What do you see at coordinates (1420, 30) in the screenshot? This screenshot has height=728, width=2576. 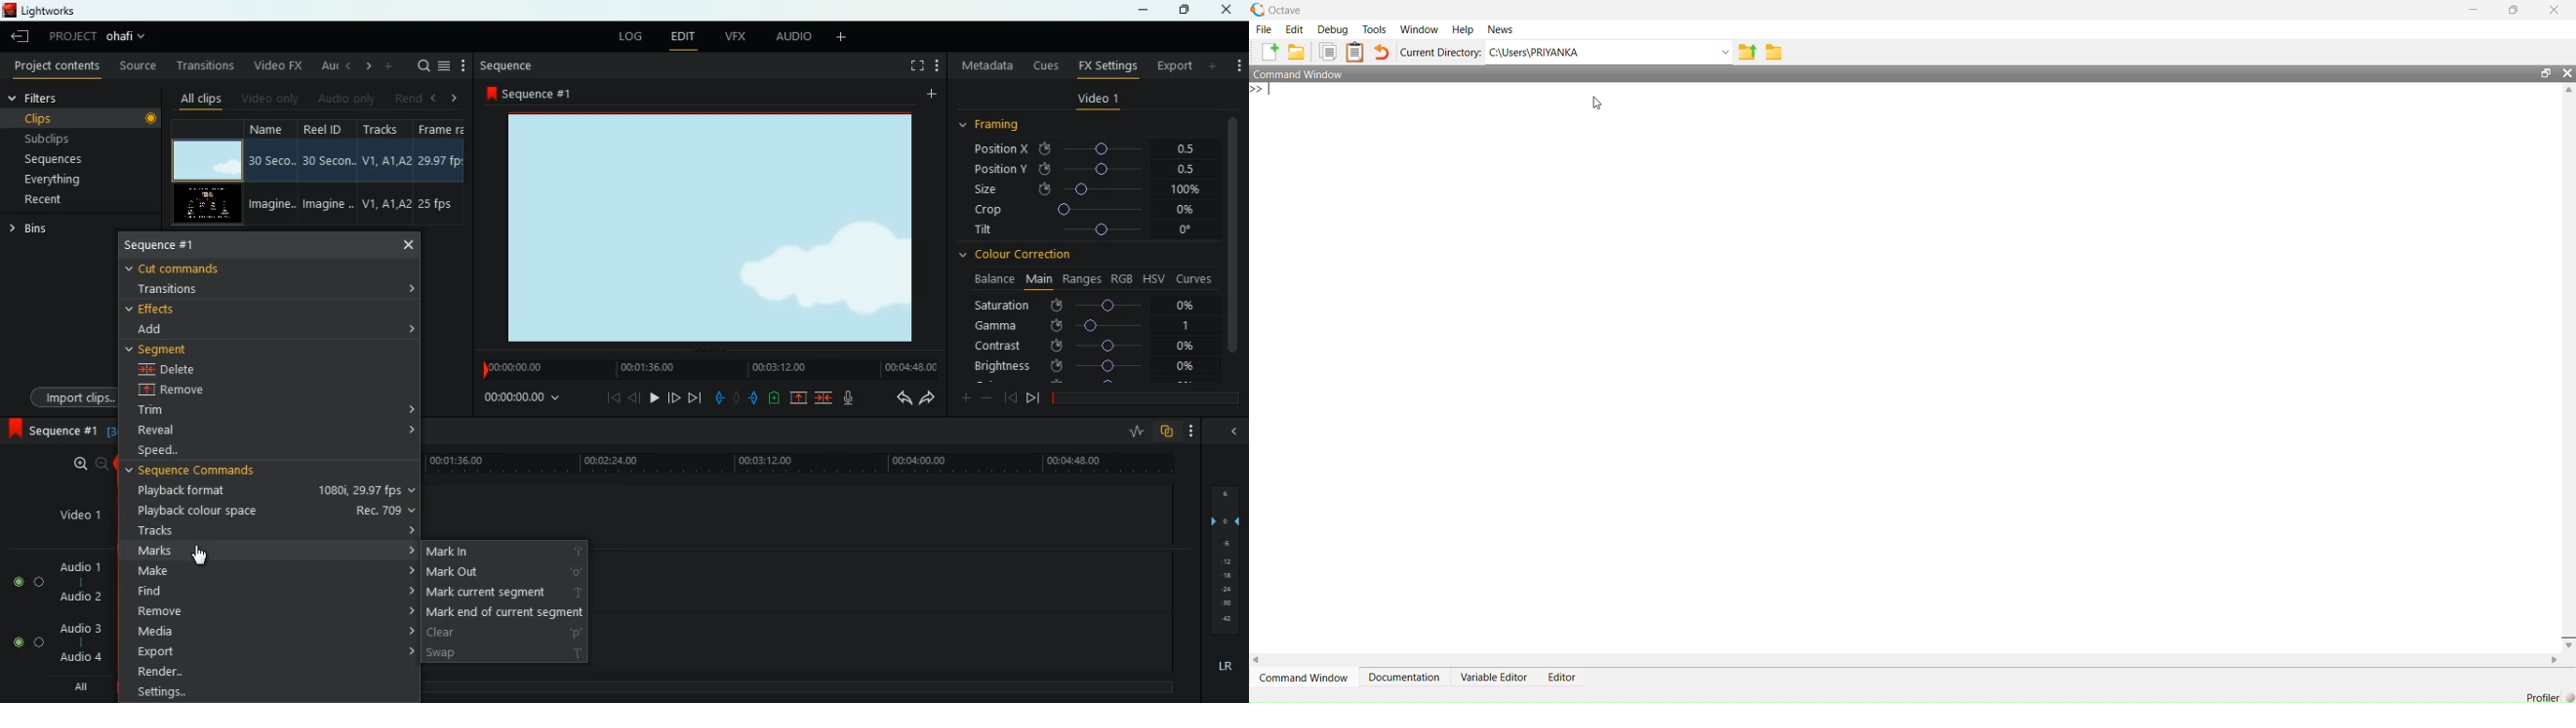 I see `Workflow` at bounding box center [1420, 30].